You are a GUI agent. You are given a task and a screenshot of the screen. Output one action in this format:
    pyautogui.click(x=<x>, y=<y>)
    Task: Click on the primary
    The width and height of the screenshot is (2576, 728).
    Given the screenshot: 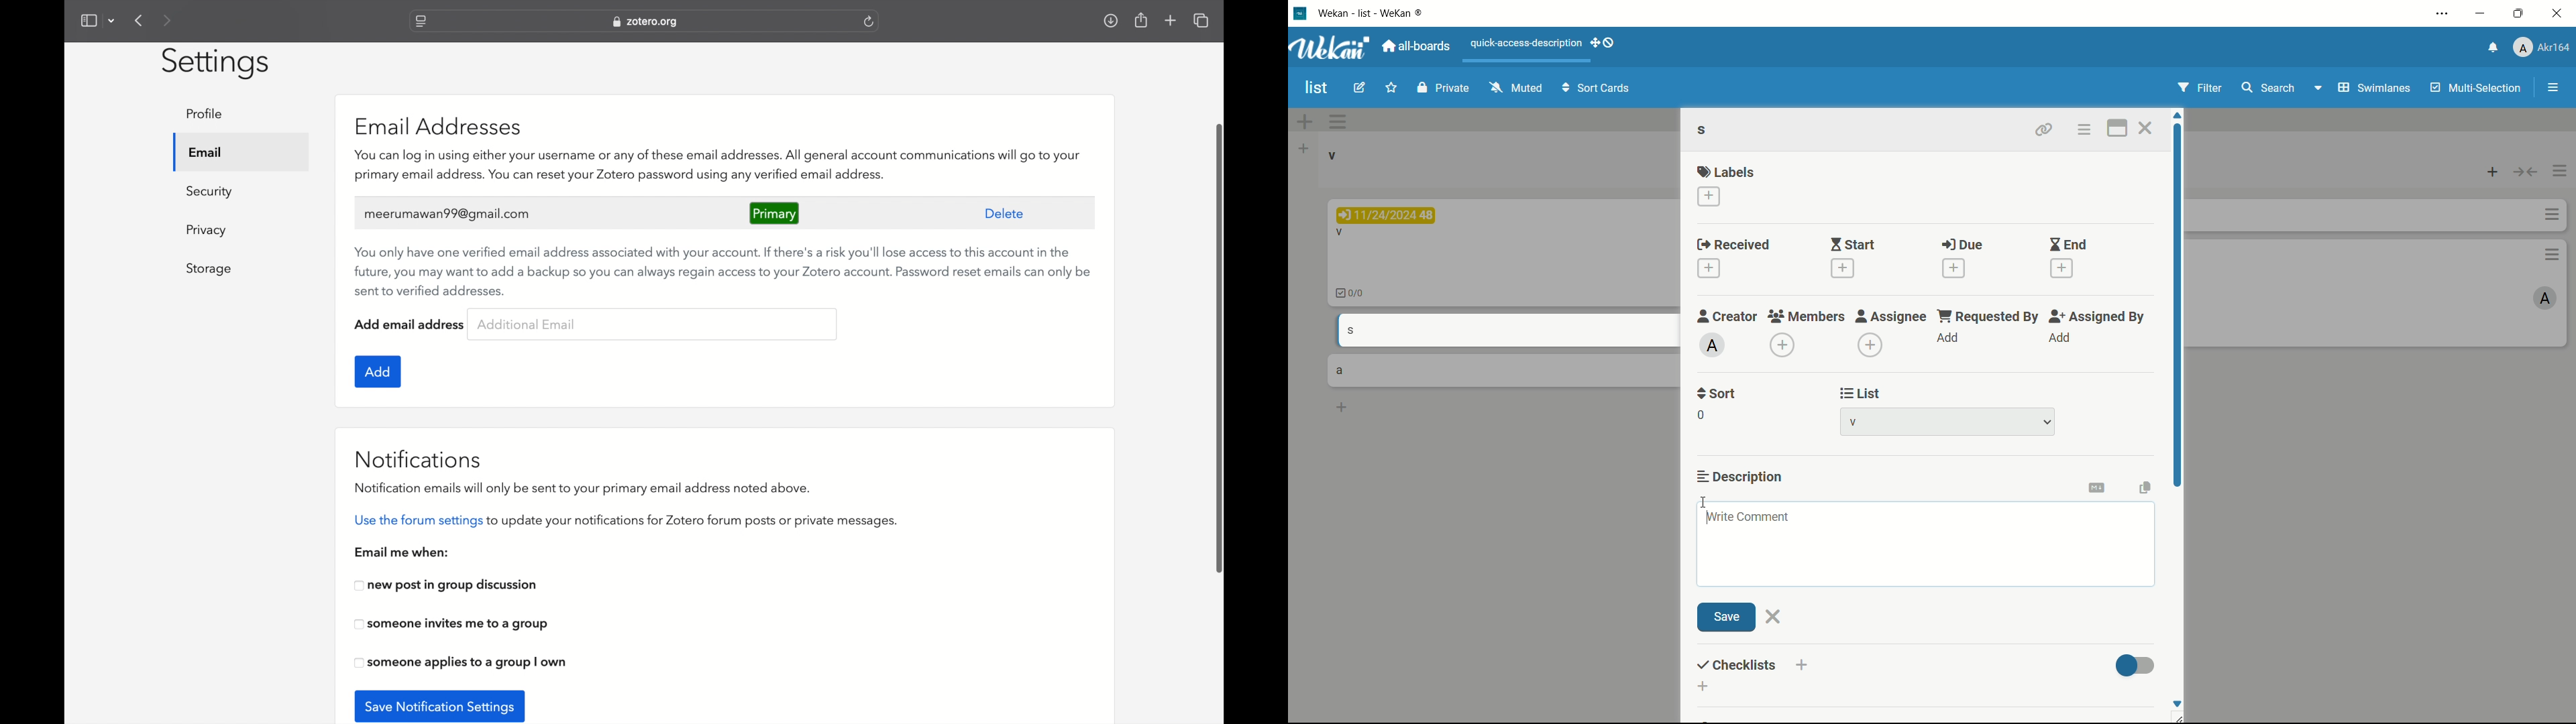 What is the action you would take?
    pyautogui.click(x=775, y=213)
    